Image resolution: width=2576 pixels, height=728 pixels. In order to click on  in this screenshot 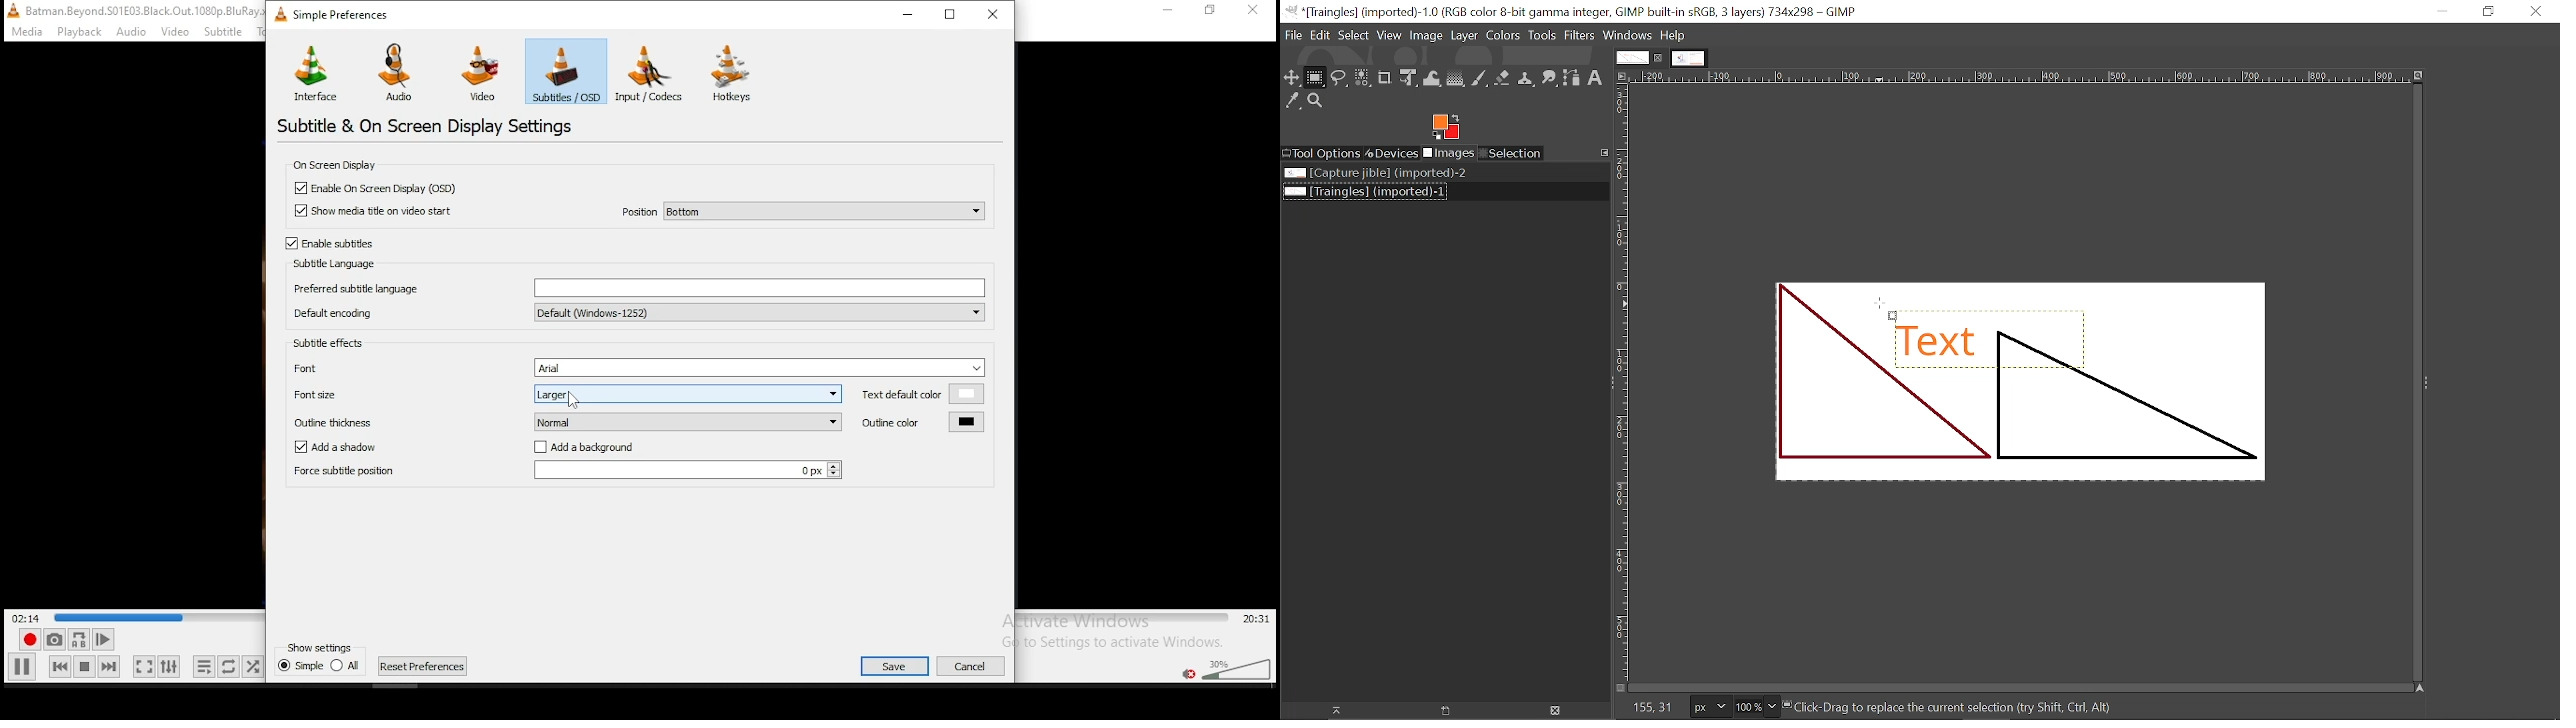, I will do `click(78, 32)`.